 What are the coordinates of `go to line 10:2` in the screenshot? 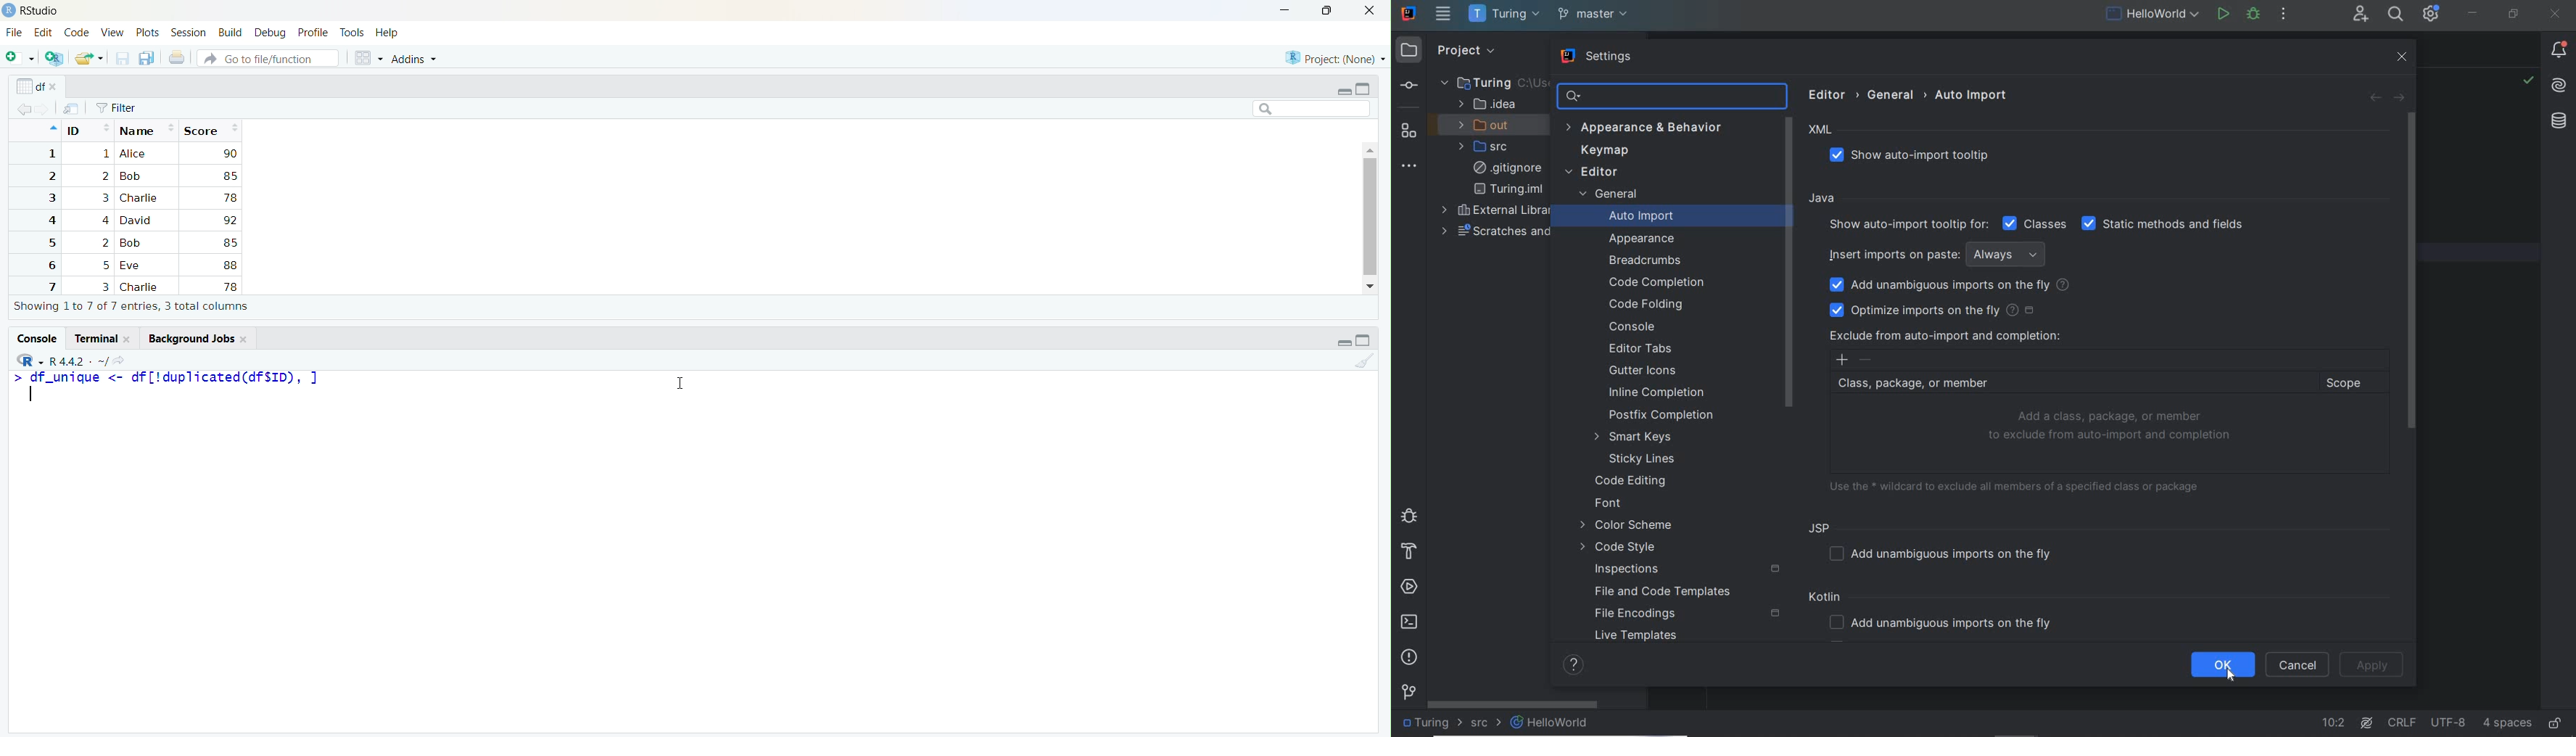 It's located at (2334, 723).